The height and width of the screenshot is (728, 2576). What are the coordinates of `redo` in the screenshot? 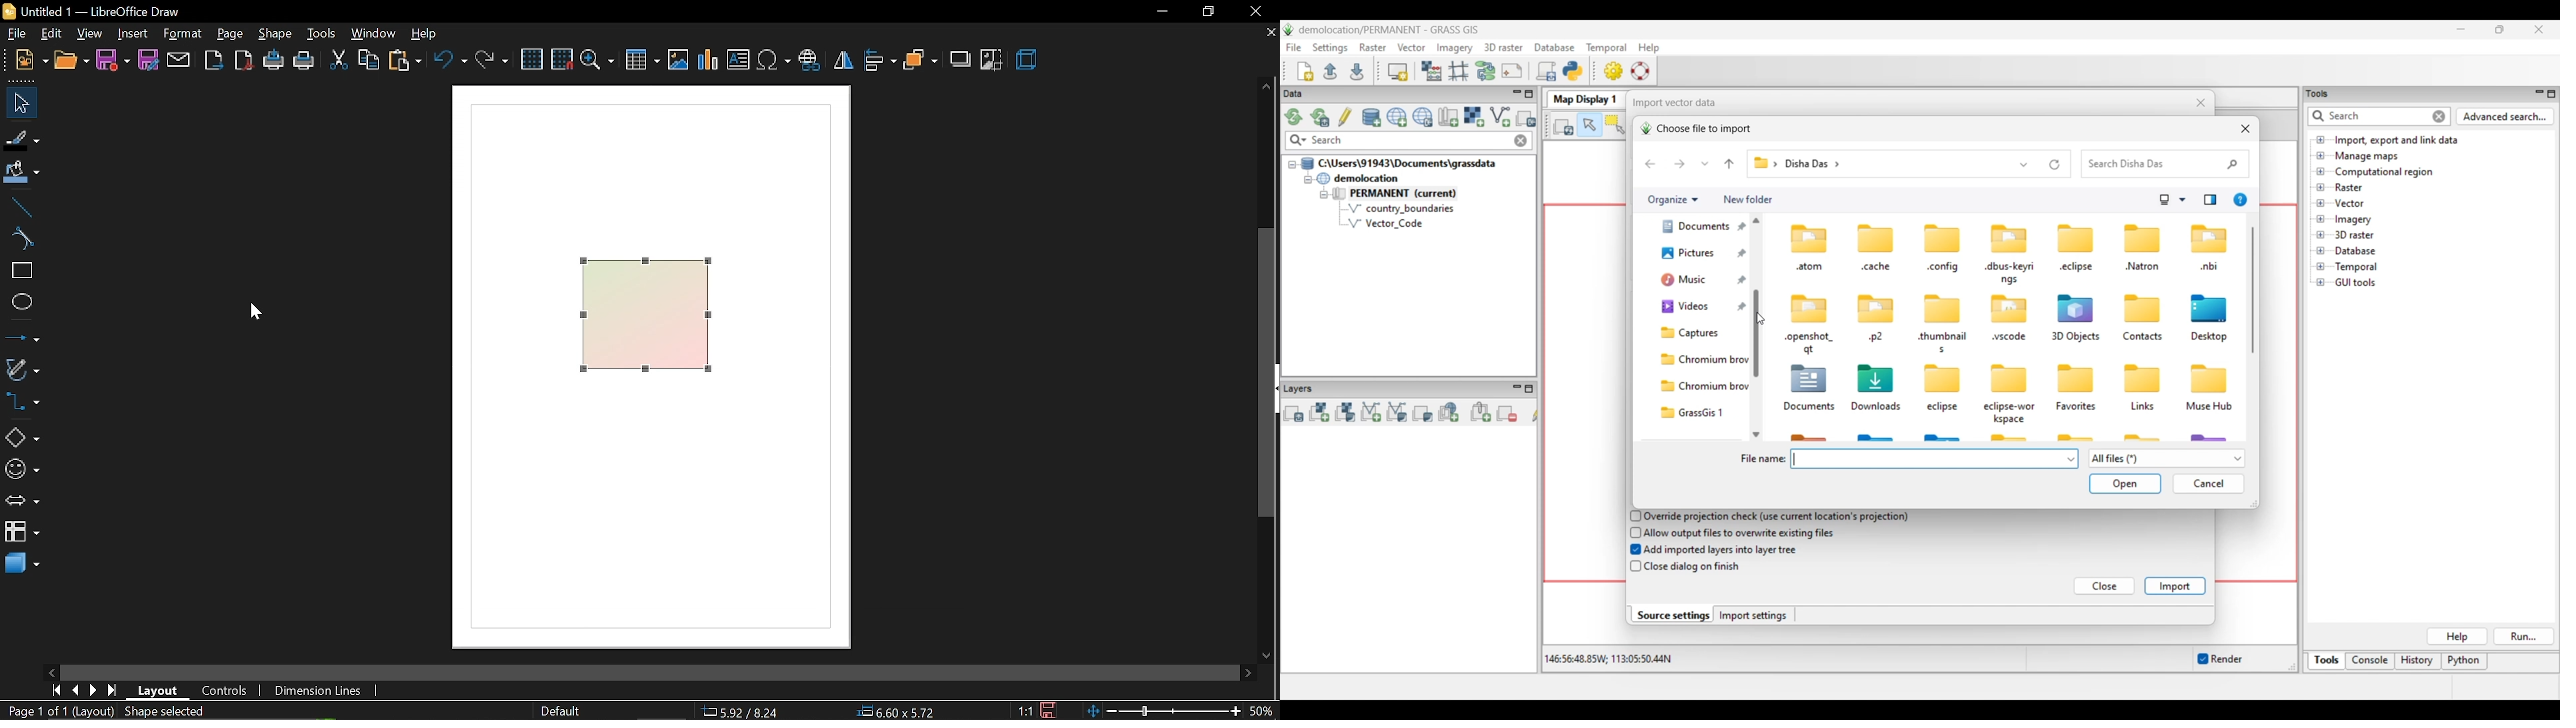 It's located at (493, 61).